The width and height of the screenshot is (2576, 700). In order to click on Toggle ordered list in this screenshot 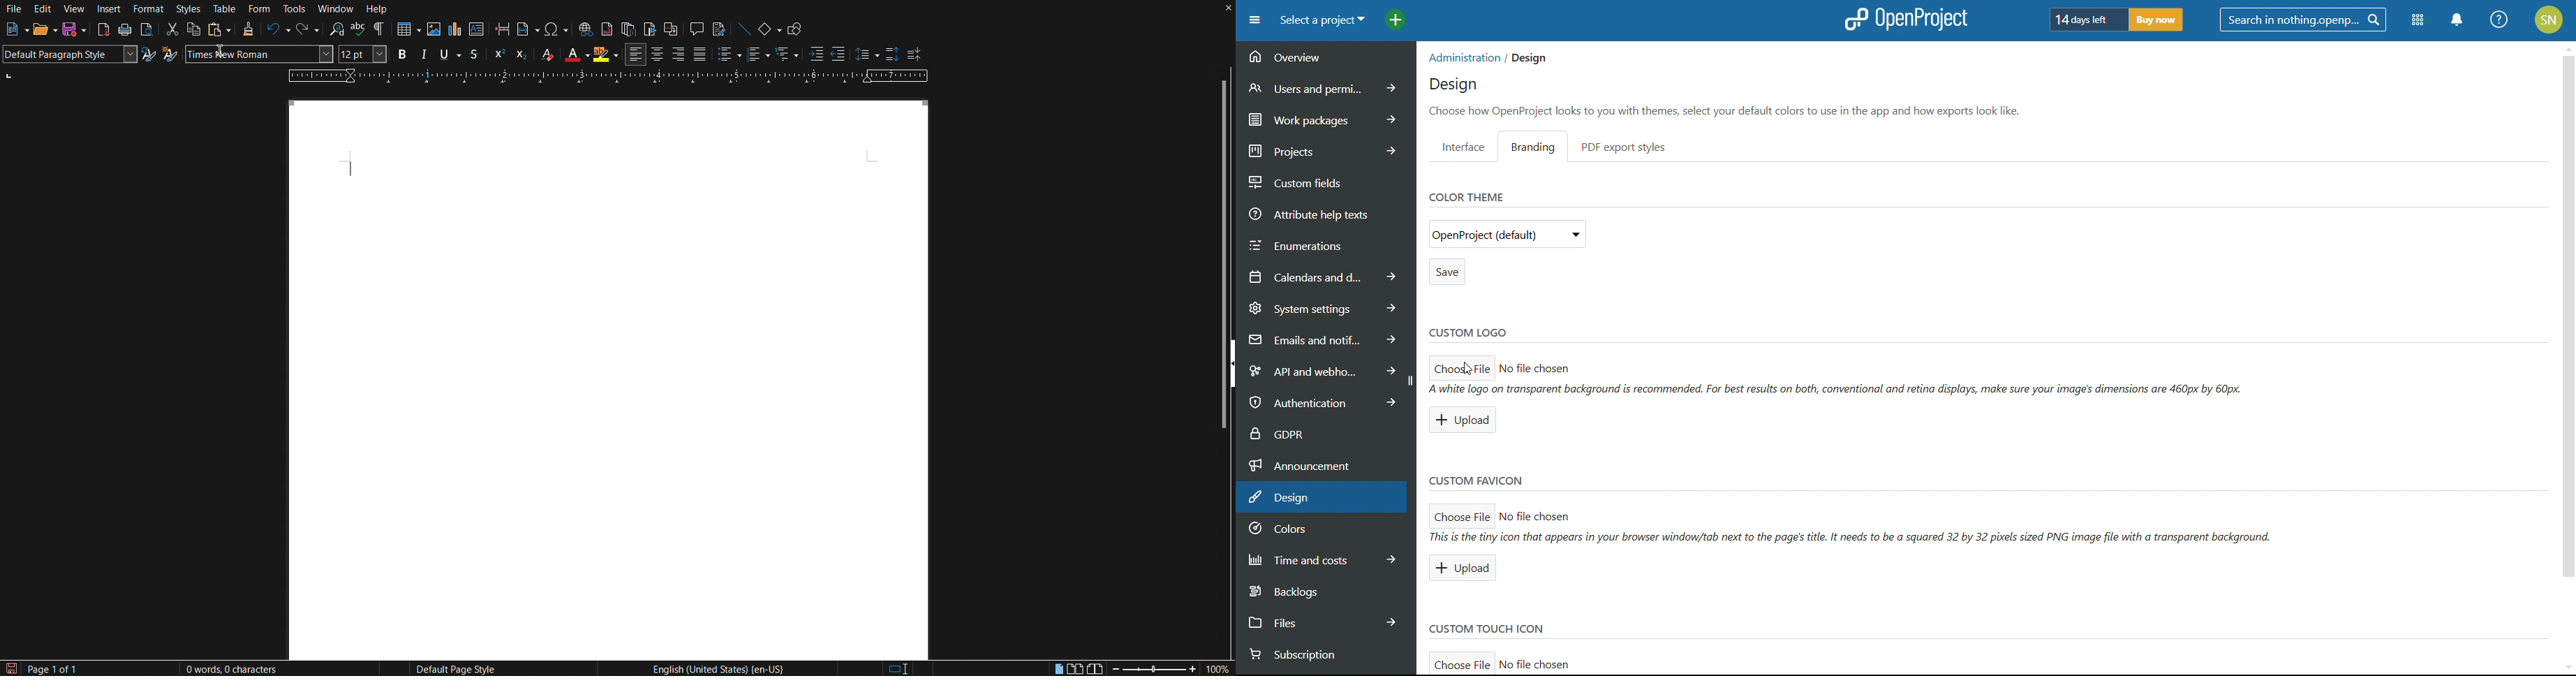, I will do `click(757, 56)`.